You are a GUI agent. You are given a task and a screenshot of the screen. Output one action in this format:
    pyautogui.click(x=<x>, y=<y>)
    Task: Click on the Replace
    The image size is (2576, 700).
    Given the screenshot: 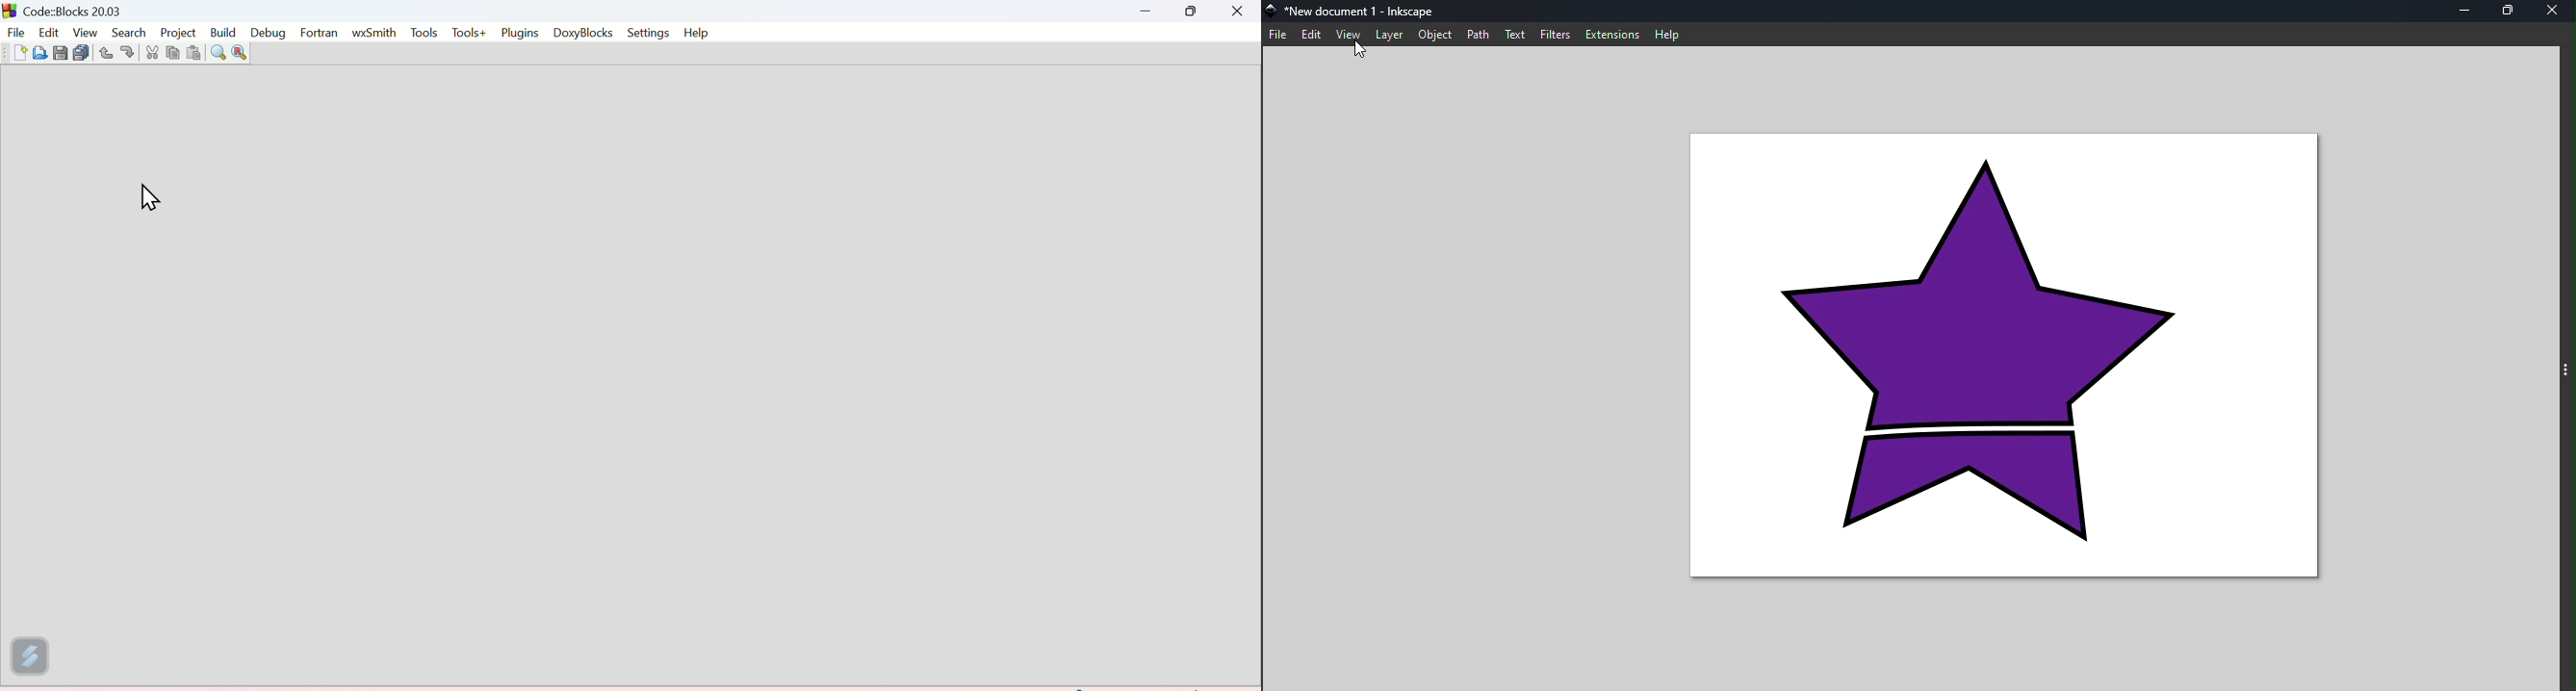 What is the action you would take?
    pyautogui.click(x=239, y=53)
    